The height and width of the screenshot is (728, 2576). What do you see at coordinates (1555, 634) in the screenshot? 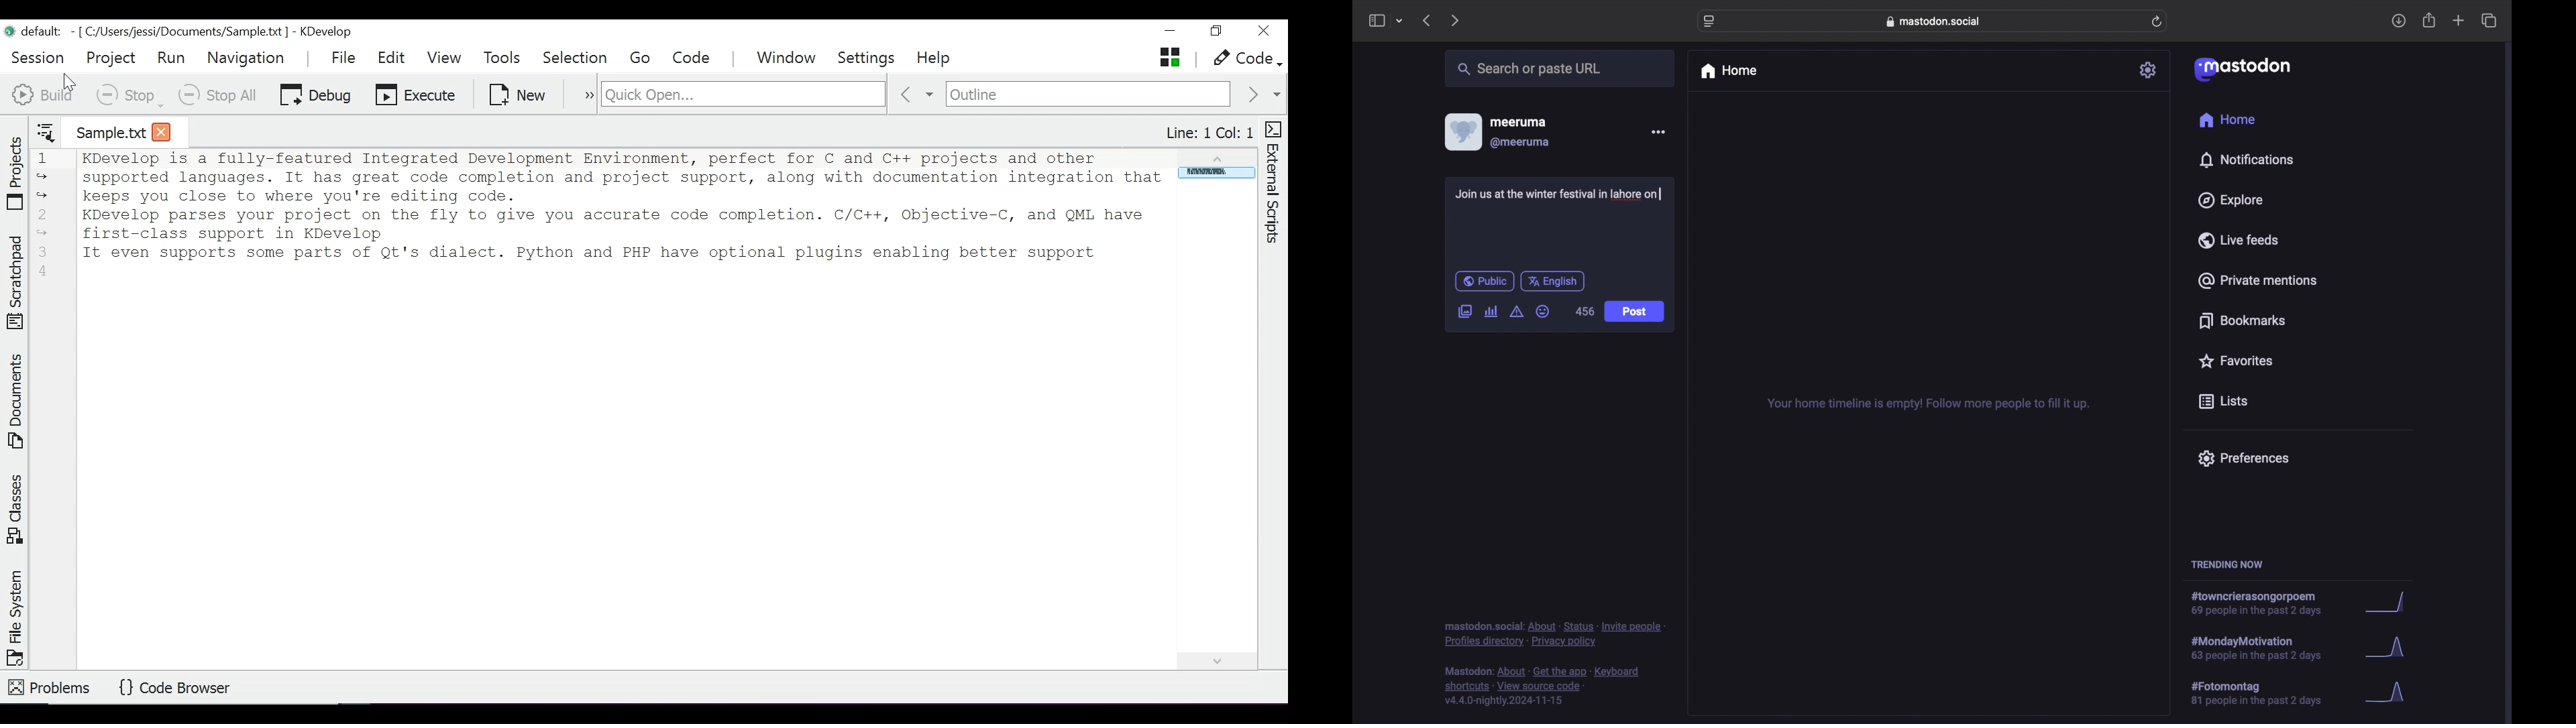
I see `footnote` at bounding box center [1555, 634].